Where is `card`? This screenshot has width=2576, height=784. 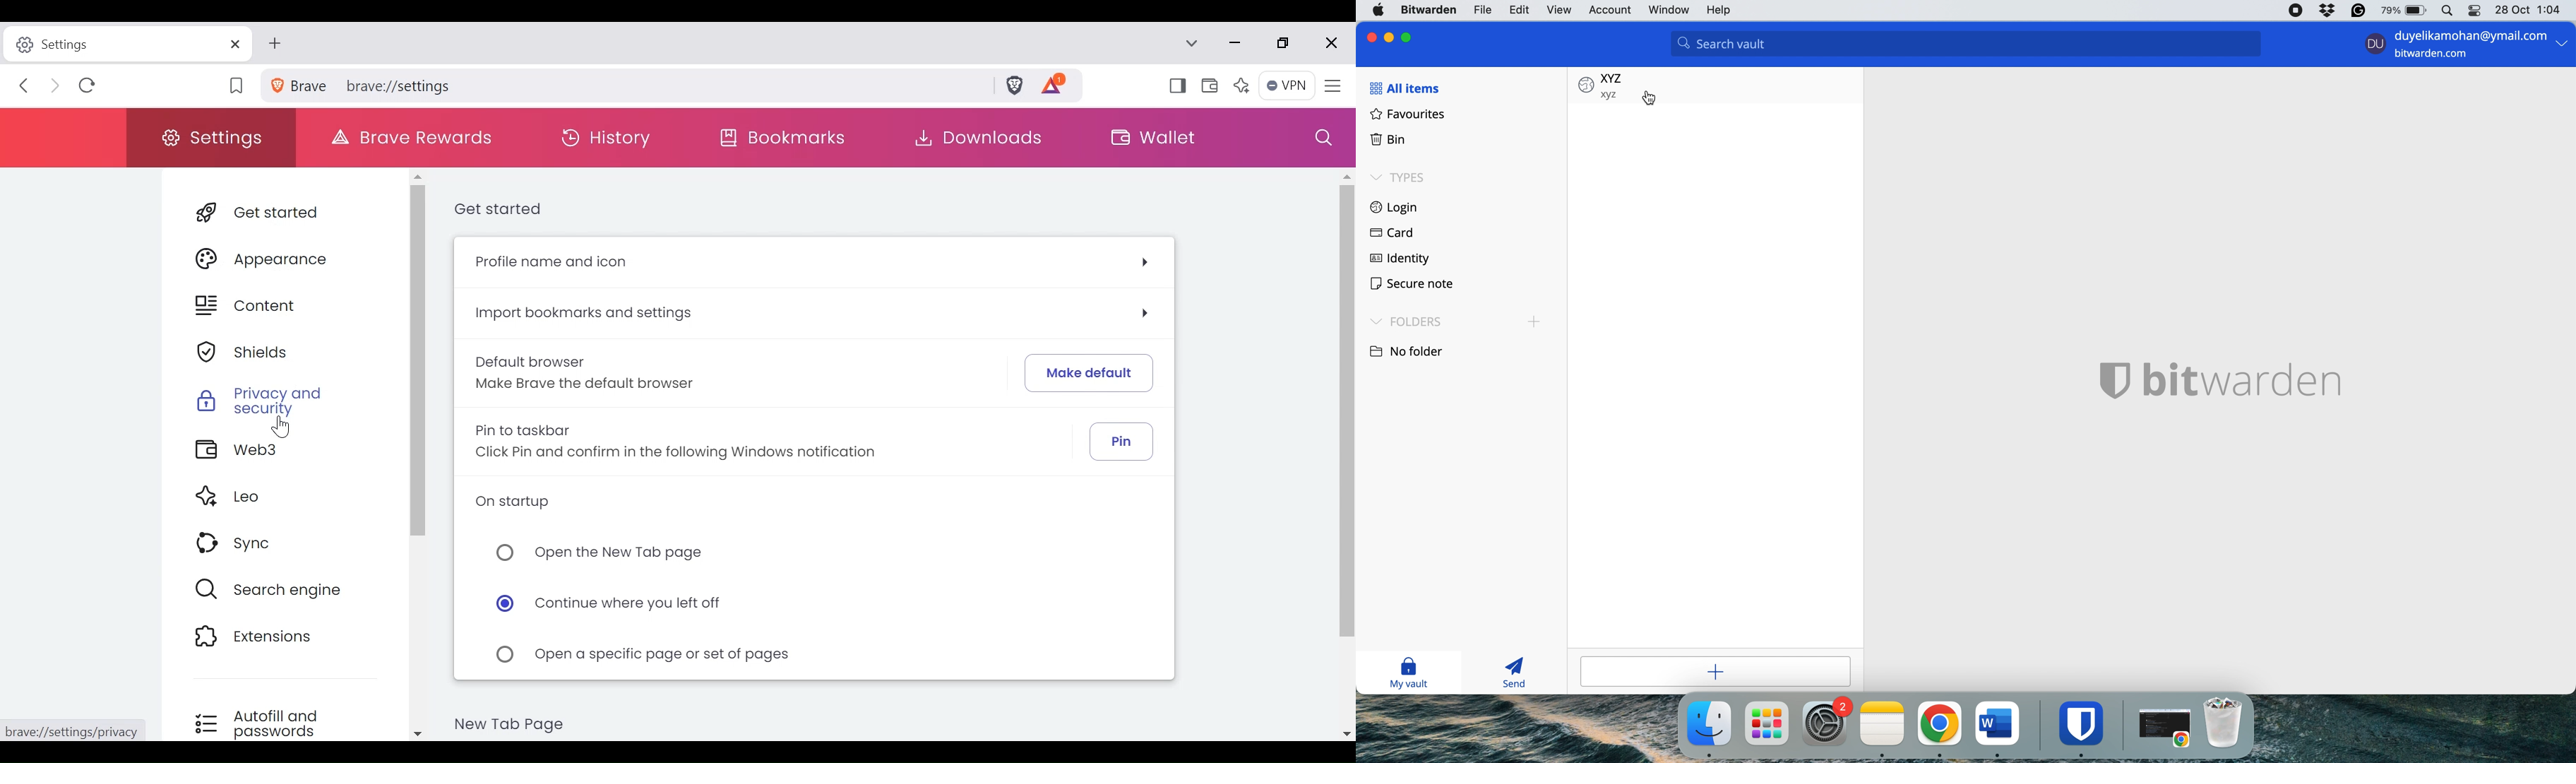 card is located at coordinates (1391, 231).